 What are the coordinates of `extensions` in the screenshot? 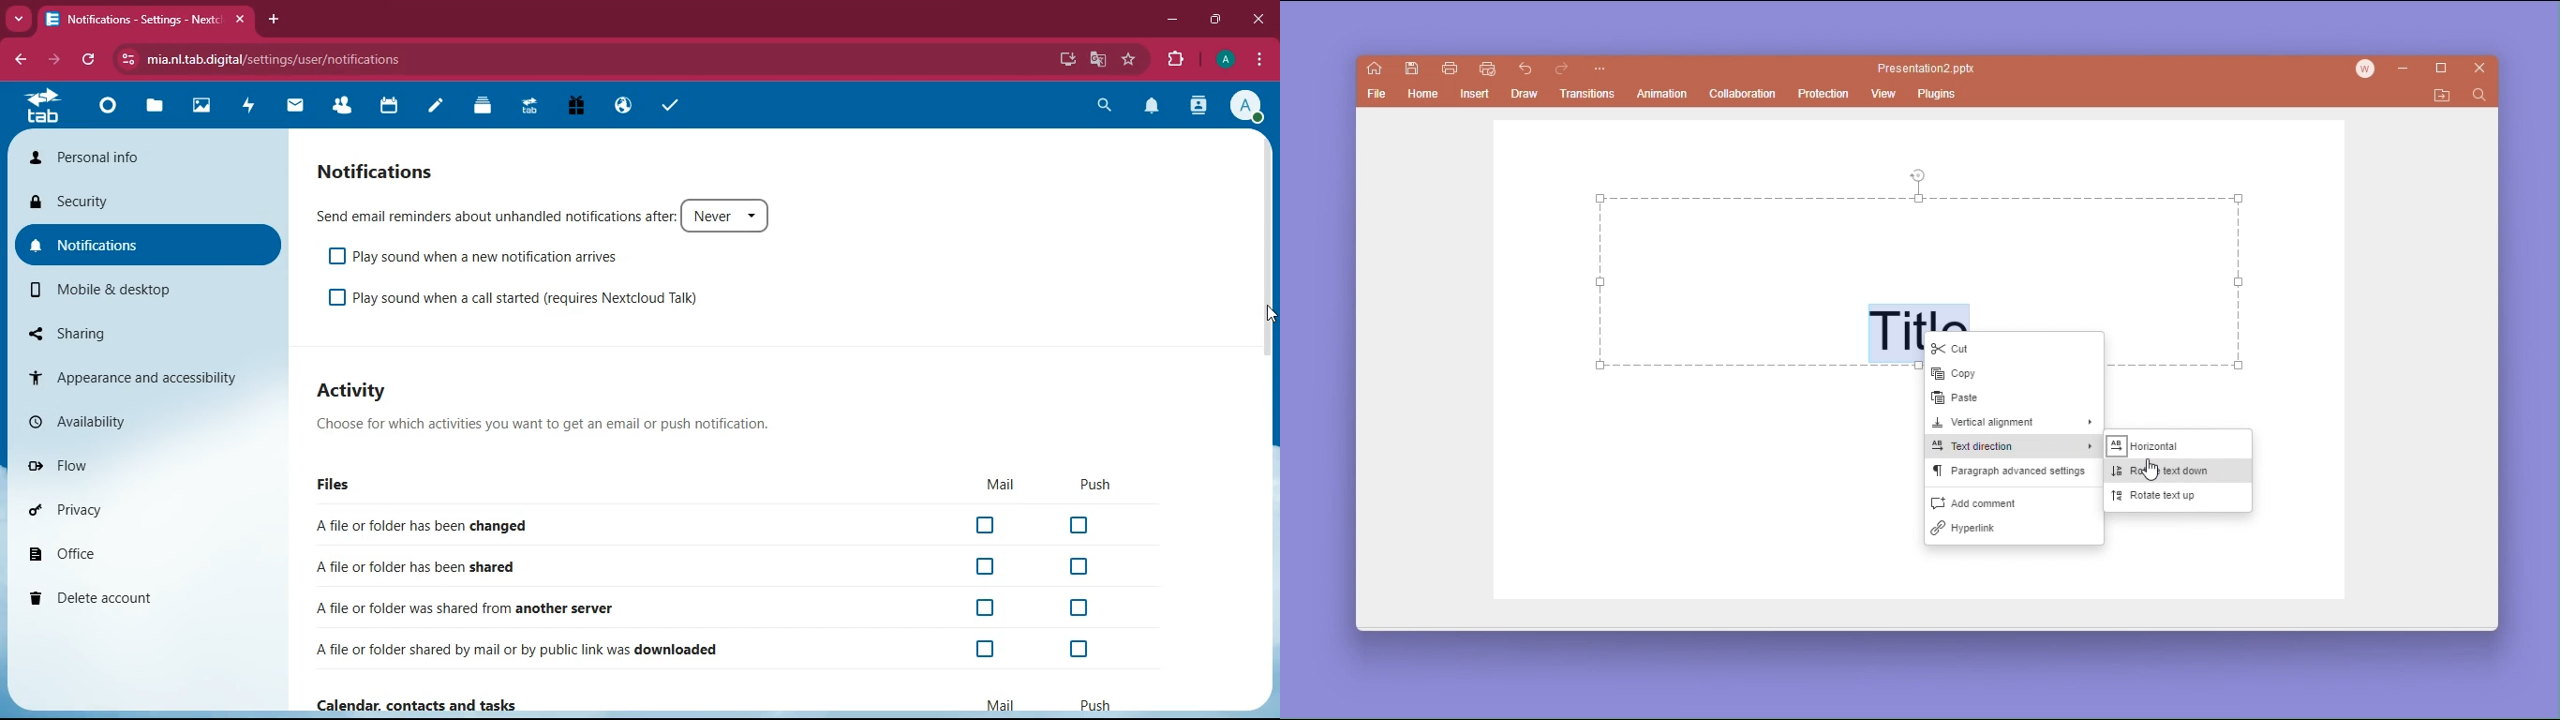 It's located at (1175, 61).